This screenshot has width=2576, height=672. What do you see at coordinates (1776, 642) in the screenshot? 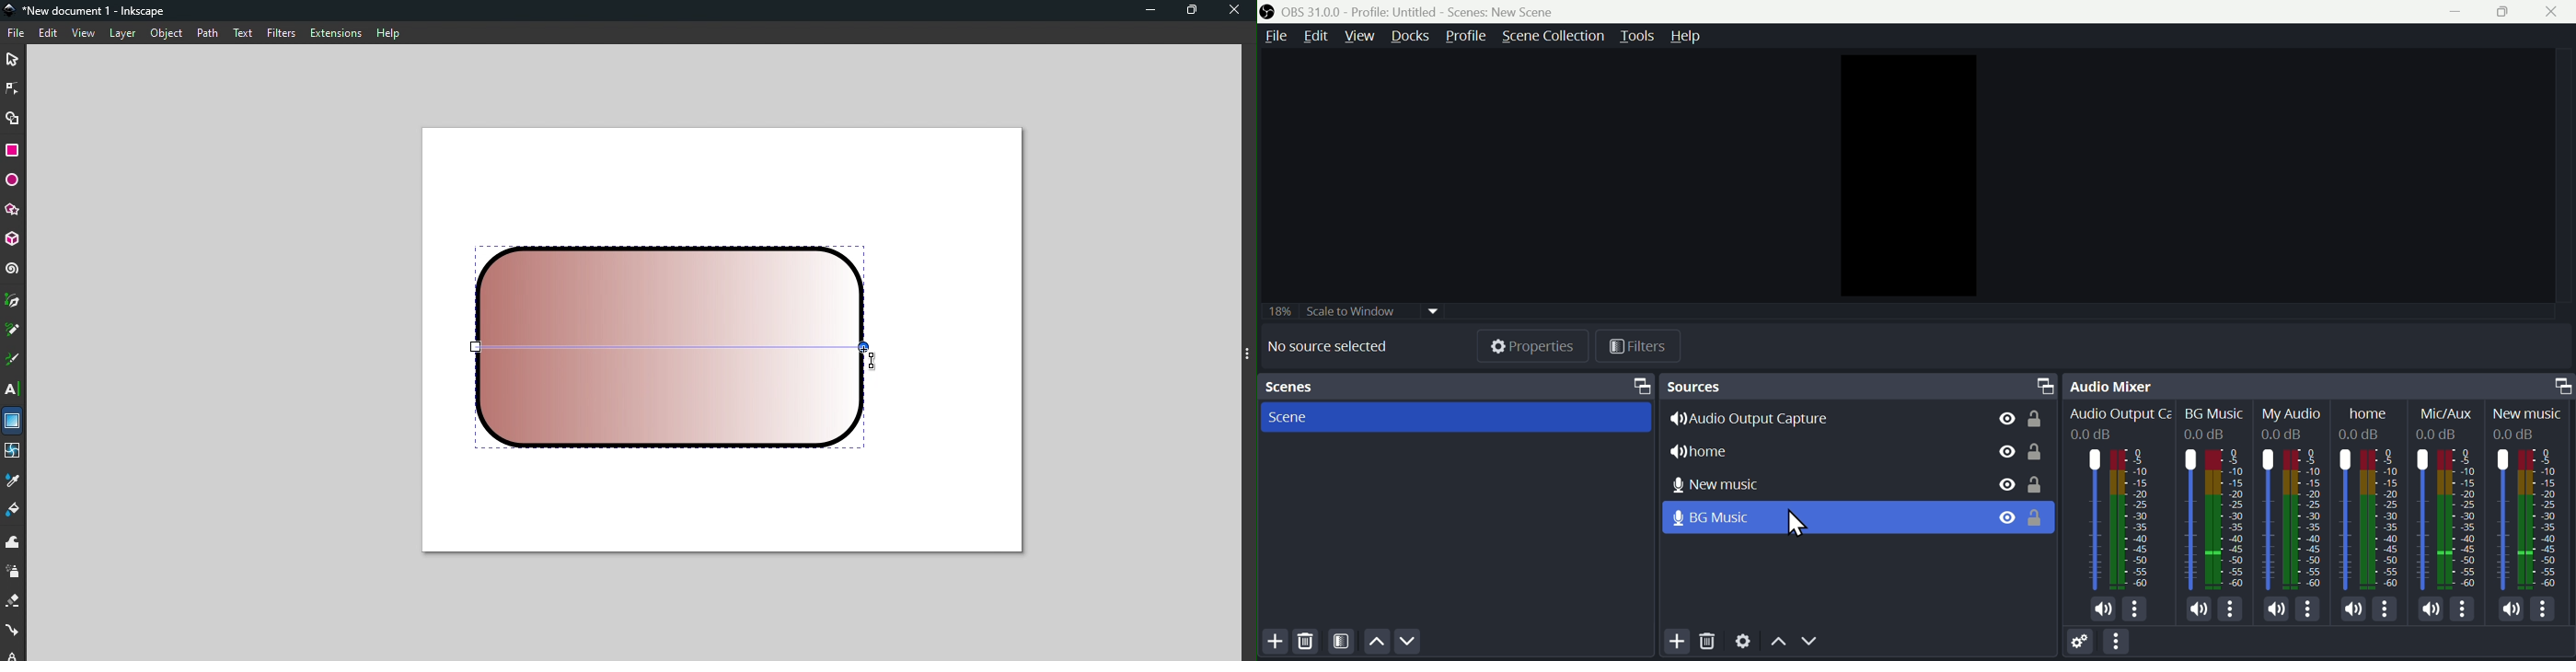
I see `Up` at bounding box center [1776, 642].